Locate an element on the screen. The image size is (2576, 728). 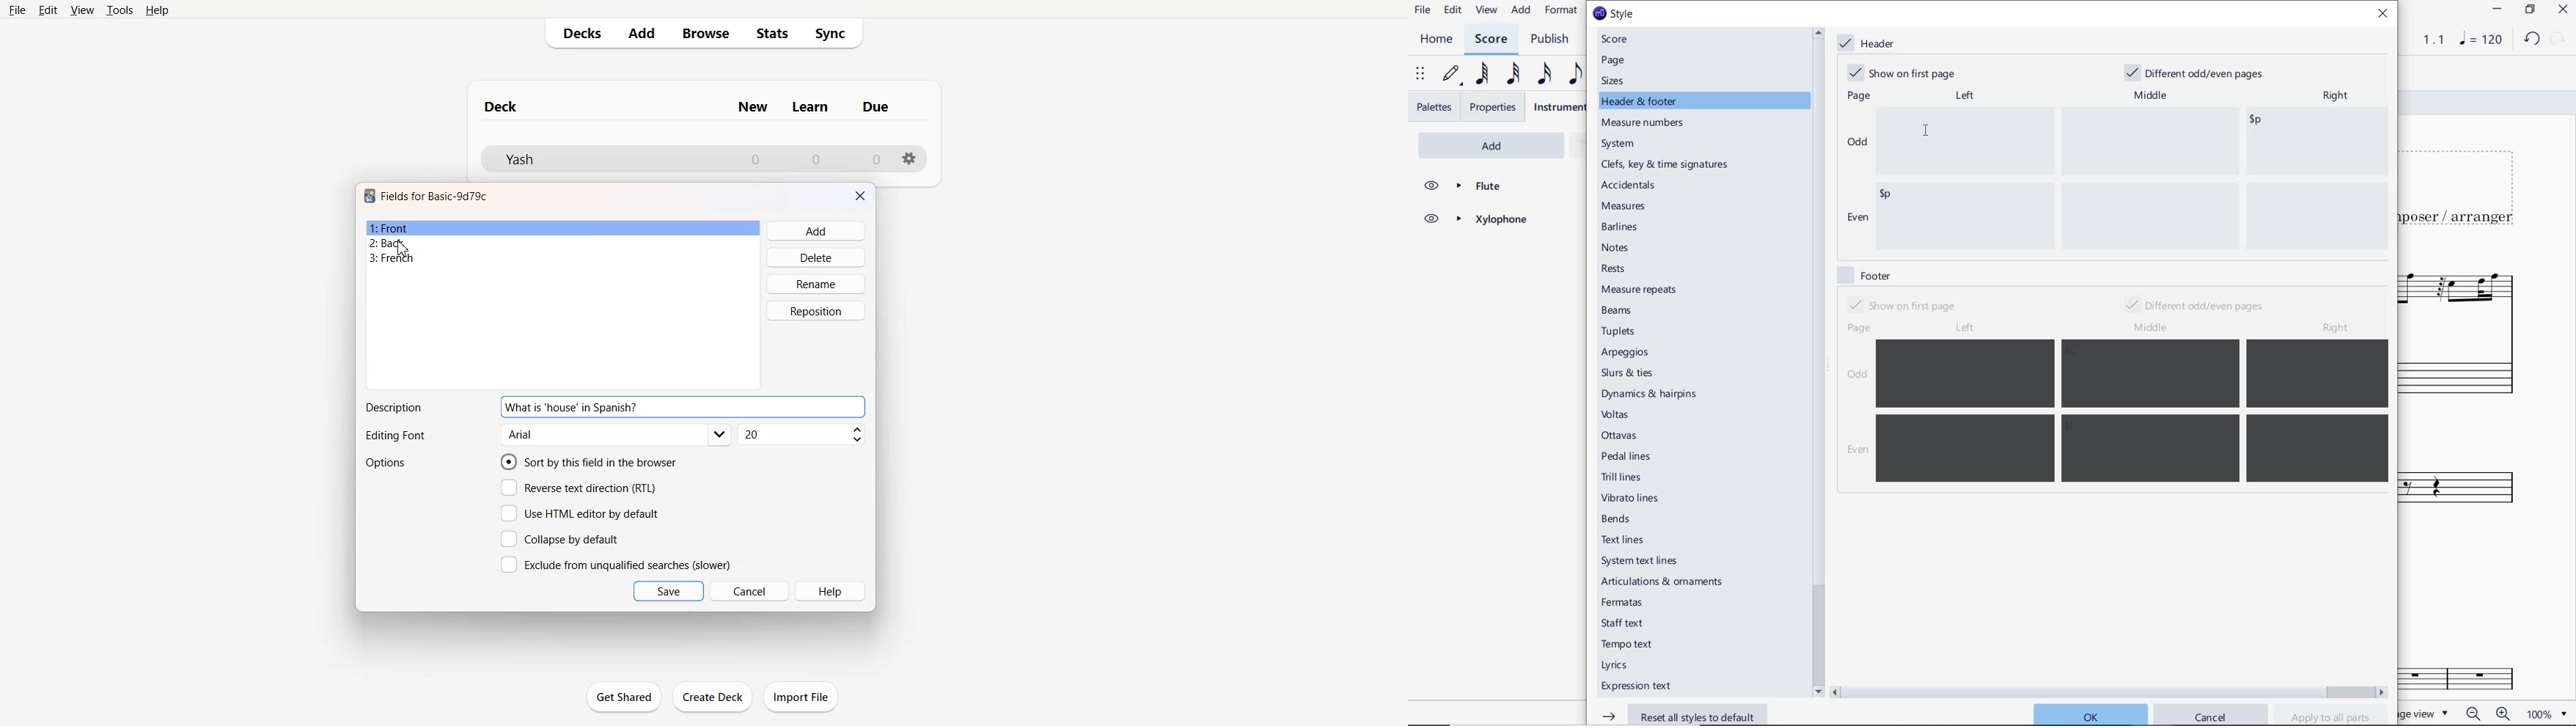
Text 1 is located at coordinates (502, 106).